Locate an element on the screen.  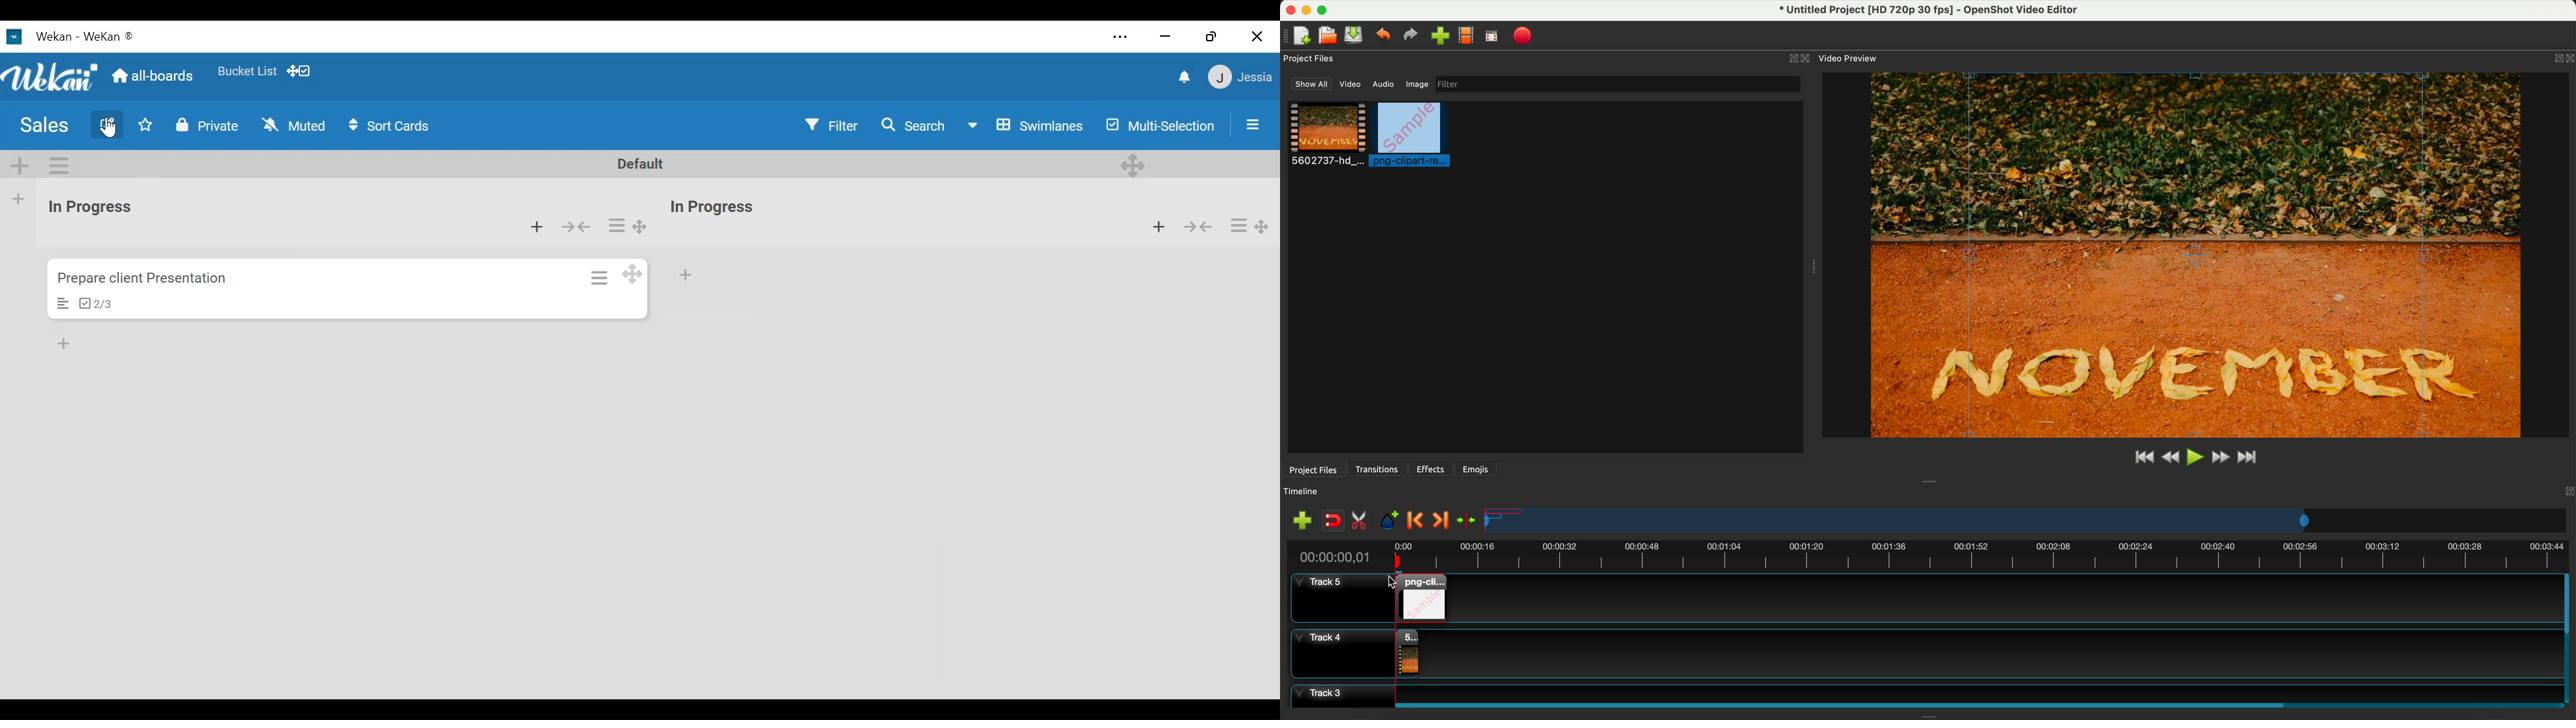
Member is located at coordinates (1241, 77).